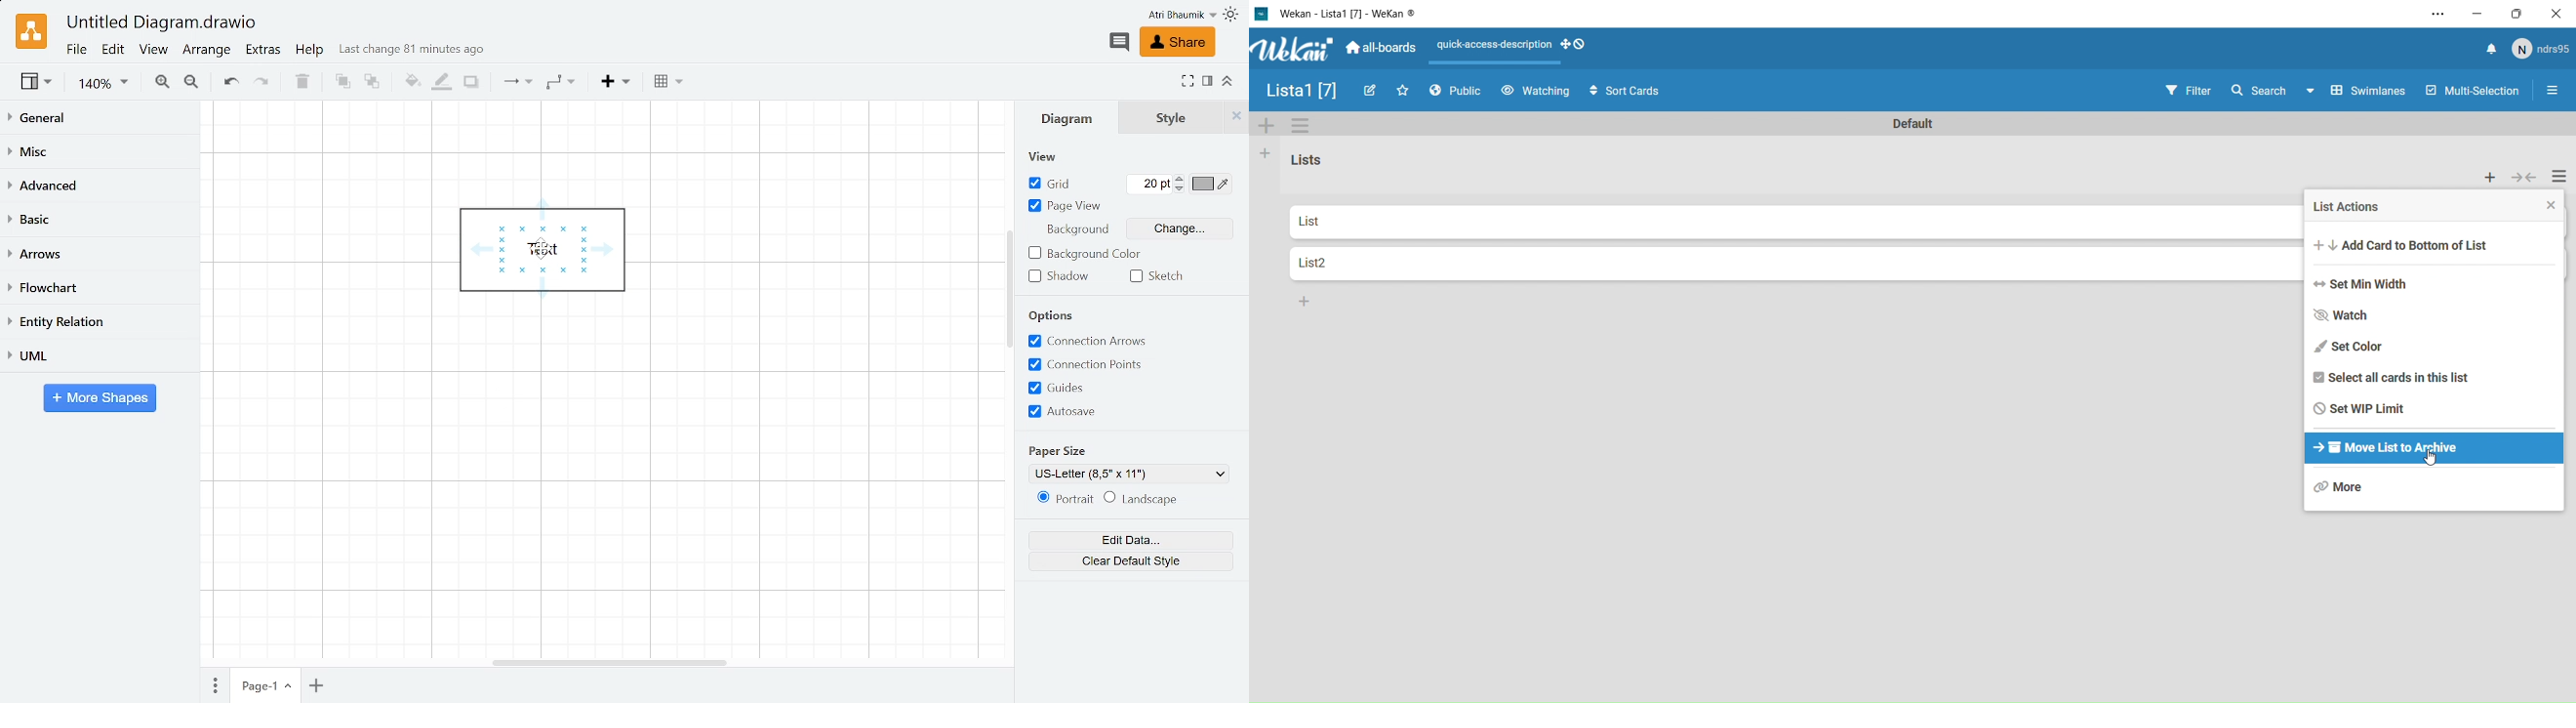  What do you see at coordinates (154, 52) in the screenshot?
I see `View` at bounding box center [154, 52].